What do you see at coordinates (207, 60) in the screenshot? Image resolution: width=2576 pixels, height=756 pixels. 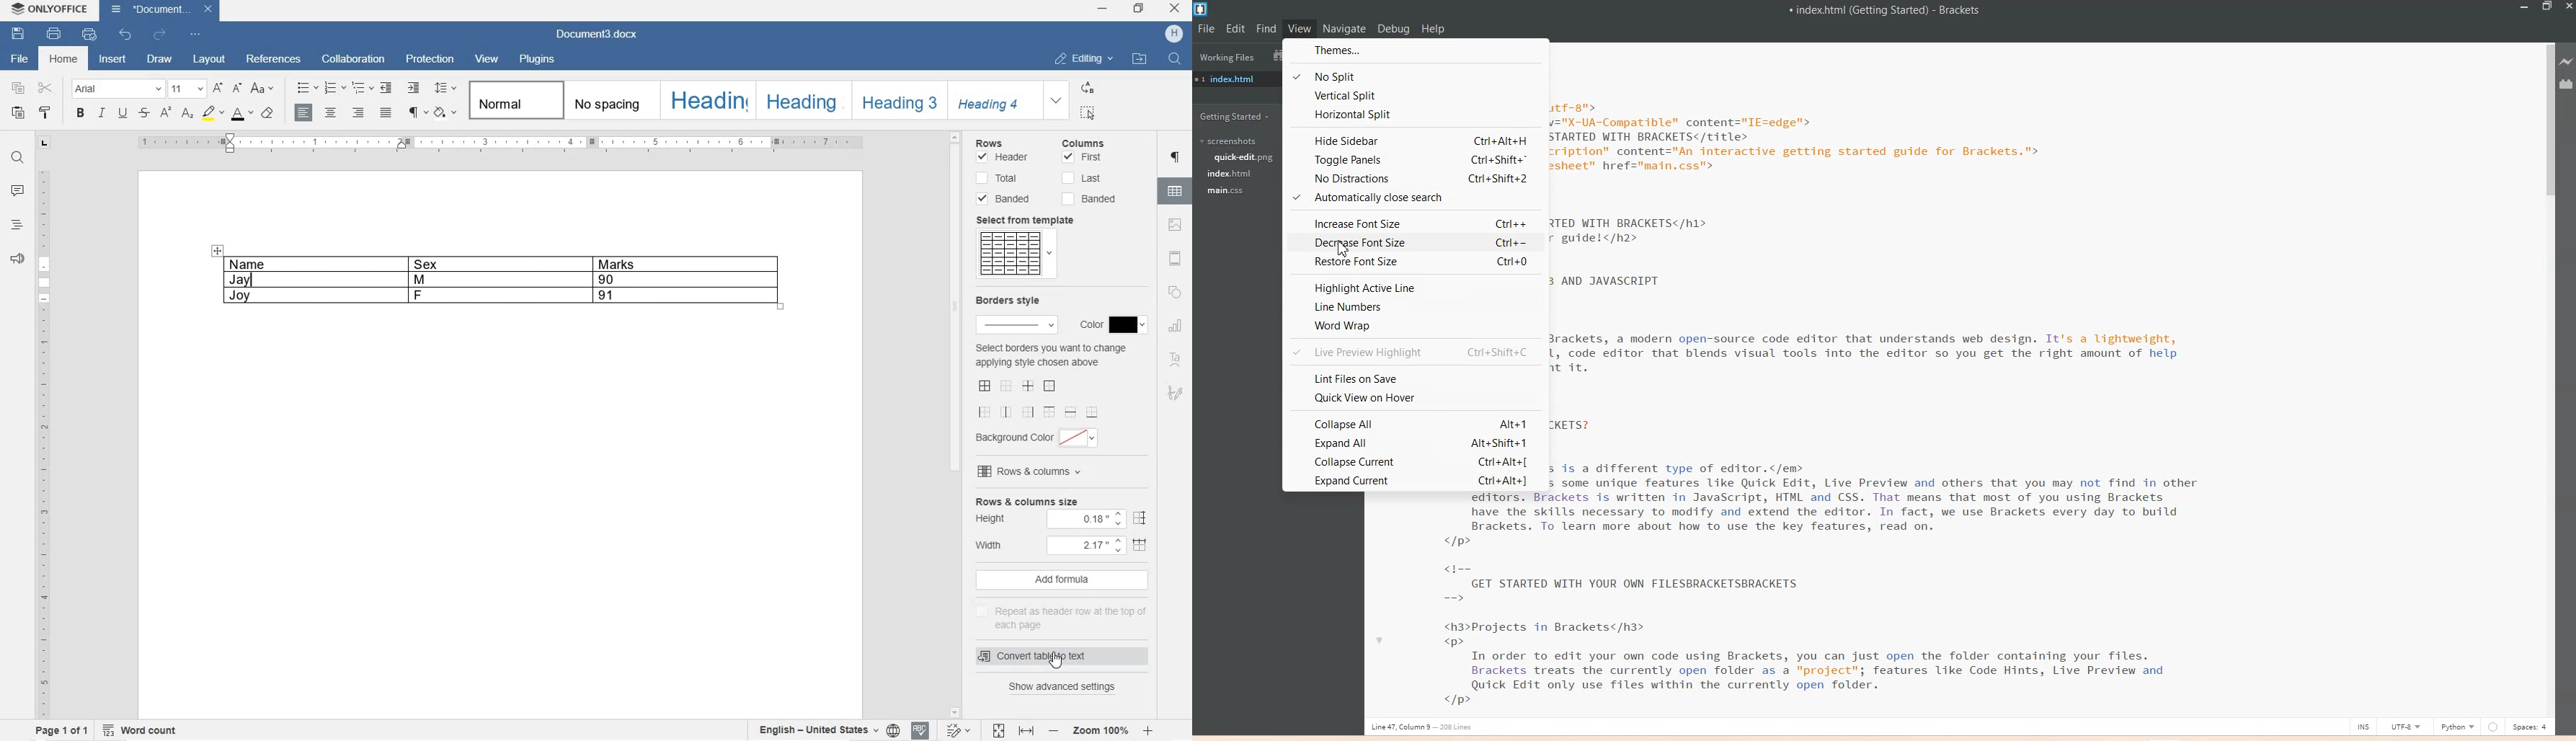 I see `LAYOUT` at bounding box center [207, 60].